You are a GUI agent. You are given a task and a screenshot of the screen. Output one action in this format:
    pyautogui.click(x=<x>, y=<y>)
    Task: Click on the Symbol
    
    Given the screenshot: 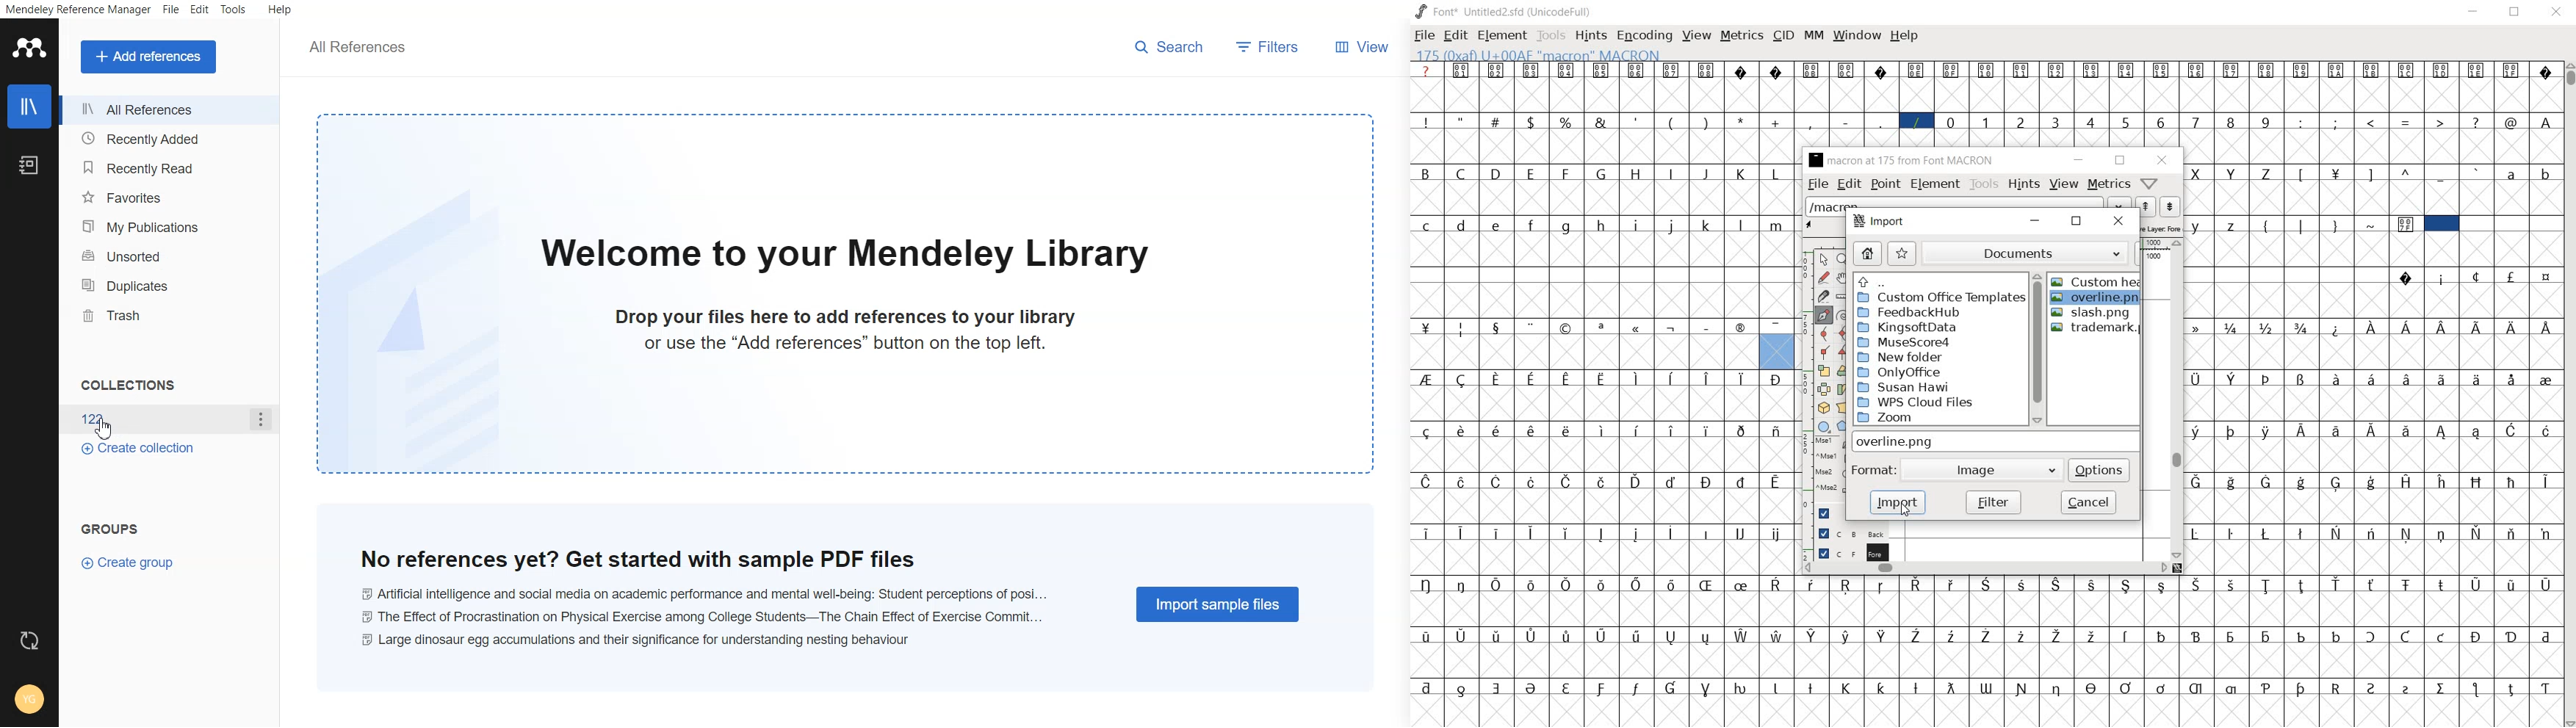 What is the action you would take?
    pyautogui.click(x=2336, y=71)
    